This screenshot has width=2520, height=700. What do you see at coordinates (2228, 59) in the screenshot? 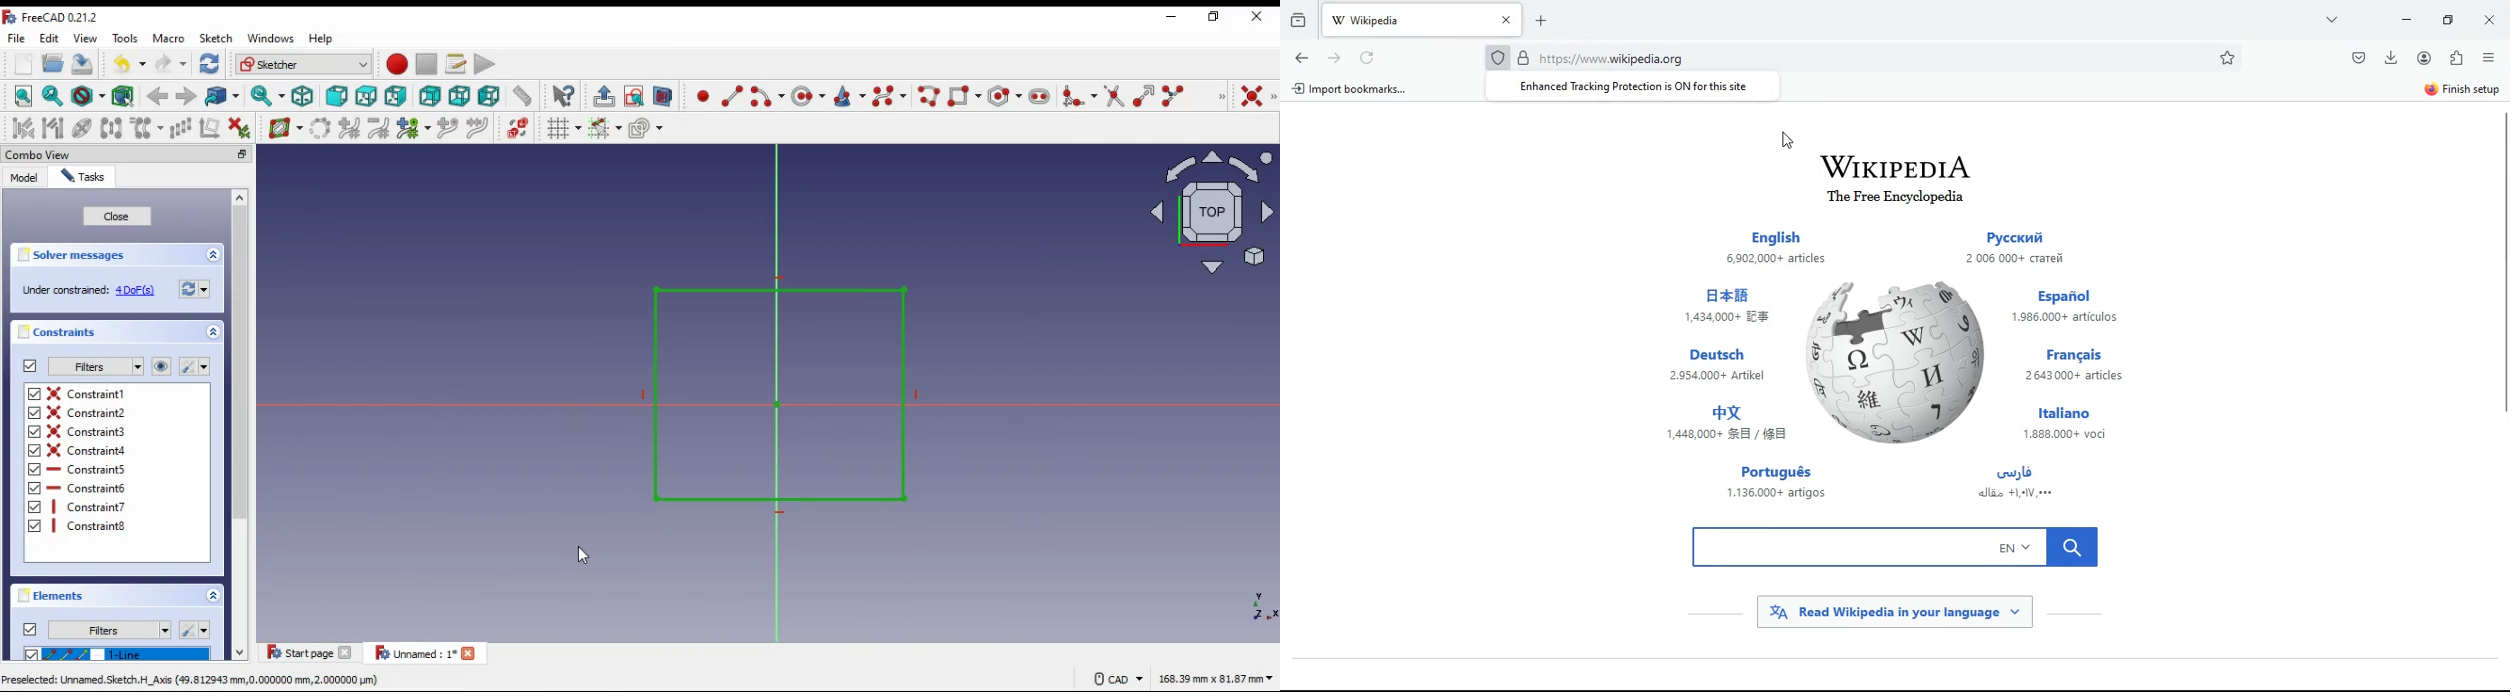
I see `favorite` at bounding box center [2228, 59].